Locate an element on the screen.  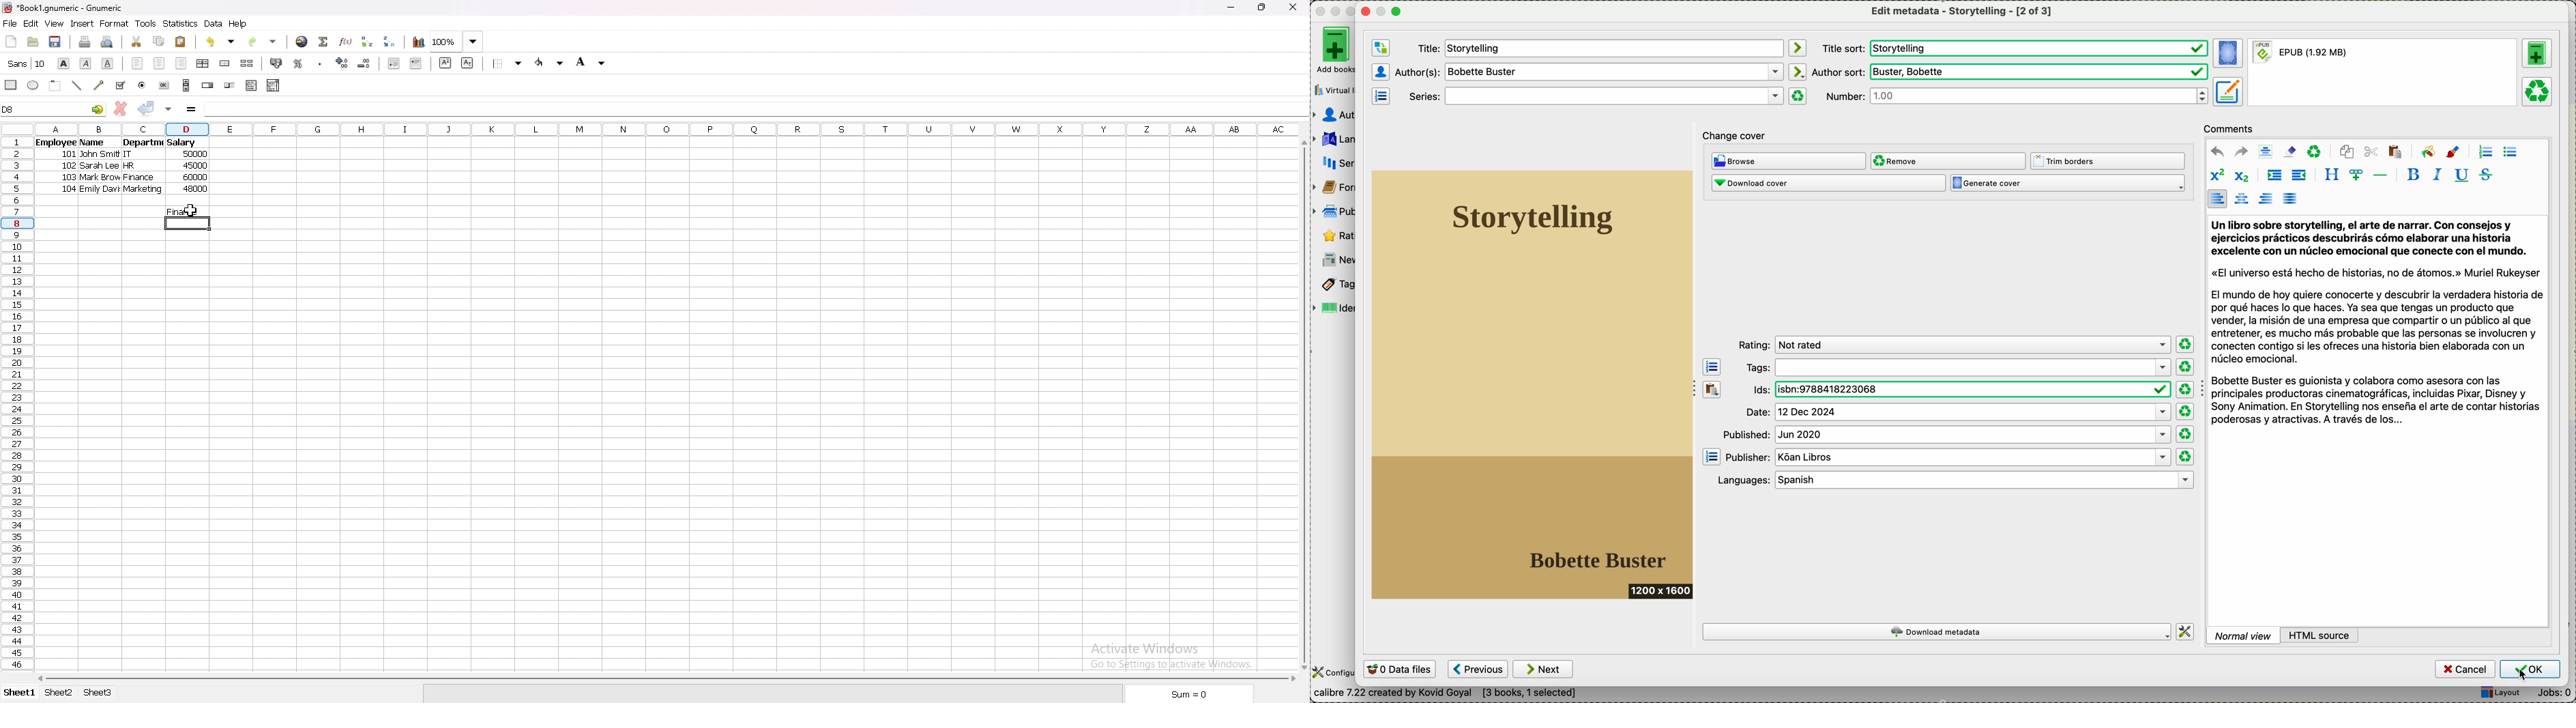
date is located at coordinates (1956, 413).